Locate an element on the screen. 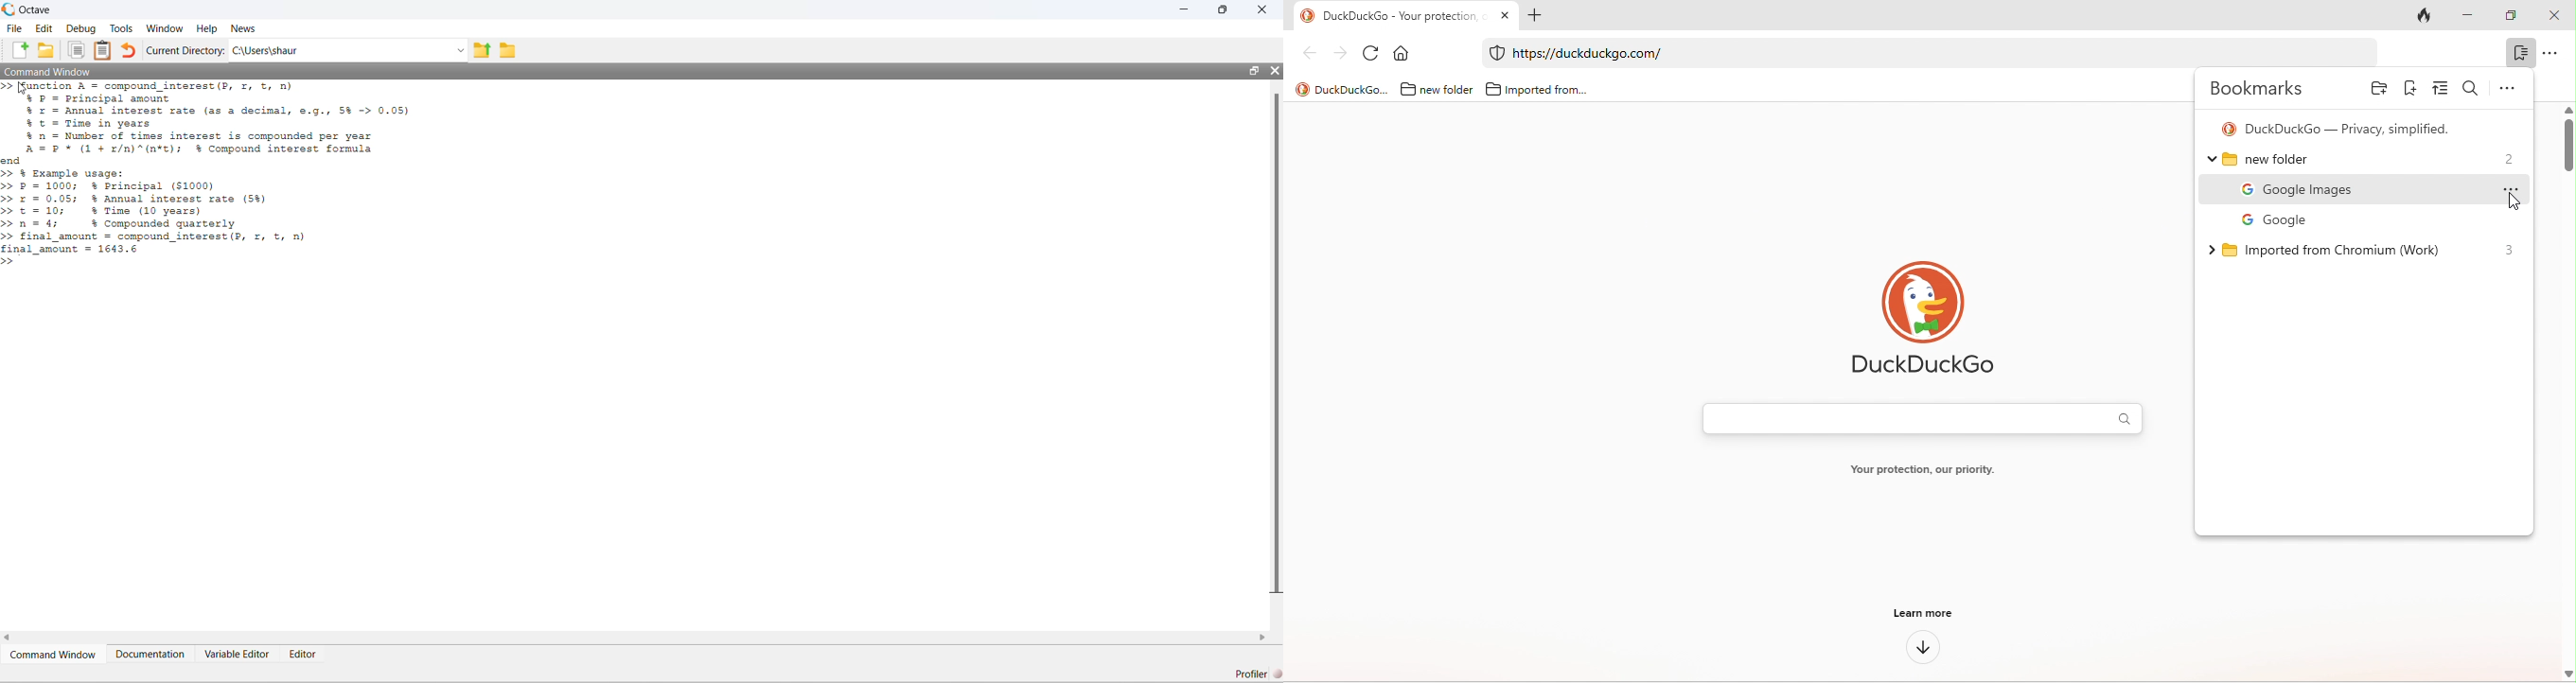 The image size is (2576, 700). Logo is located at coordinates (9, 9).